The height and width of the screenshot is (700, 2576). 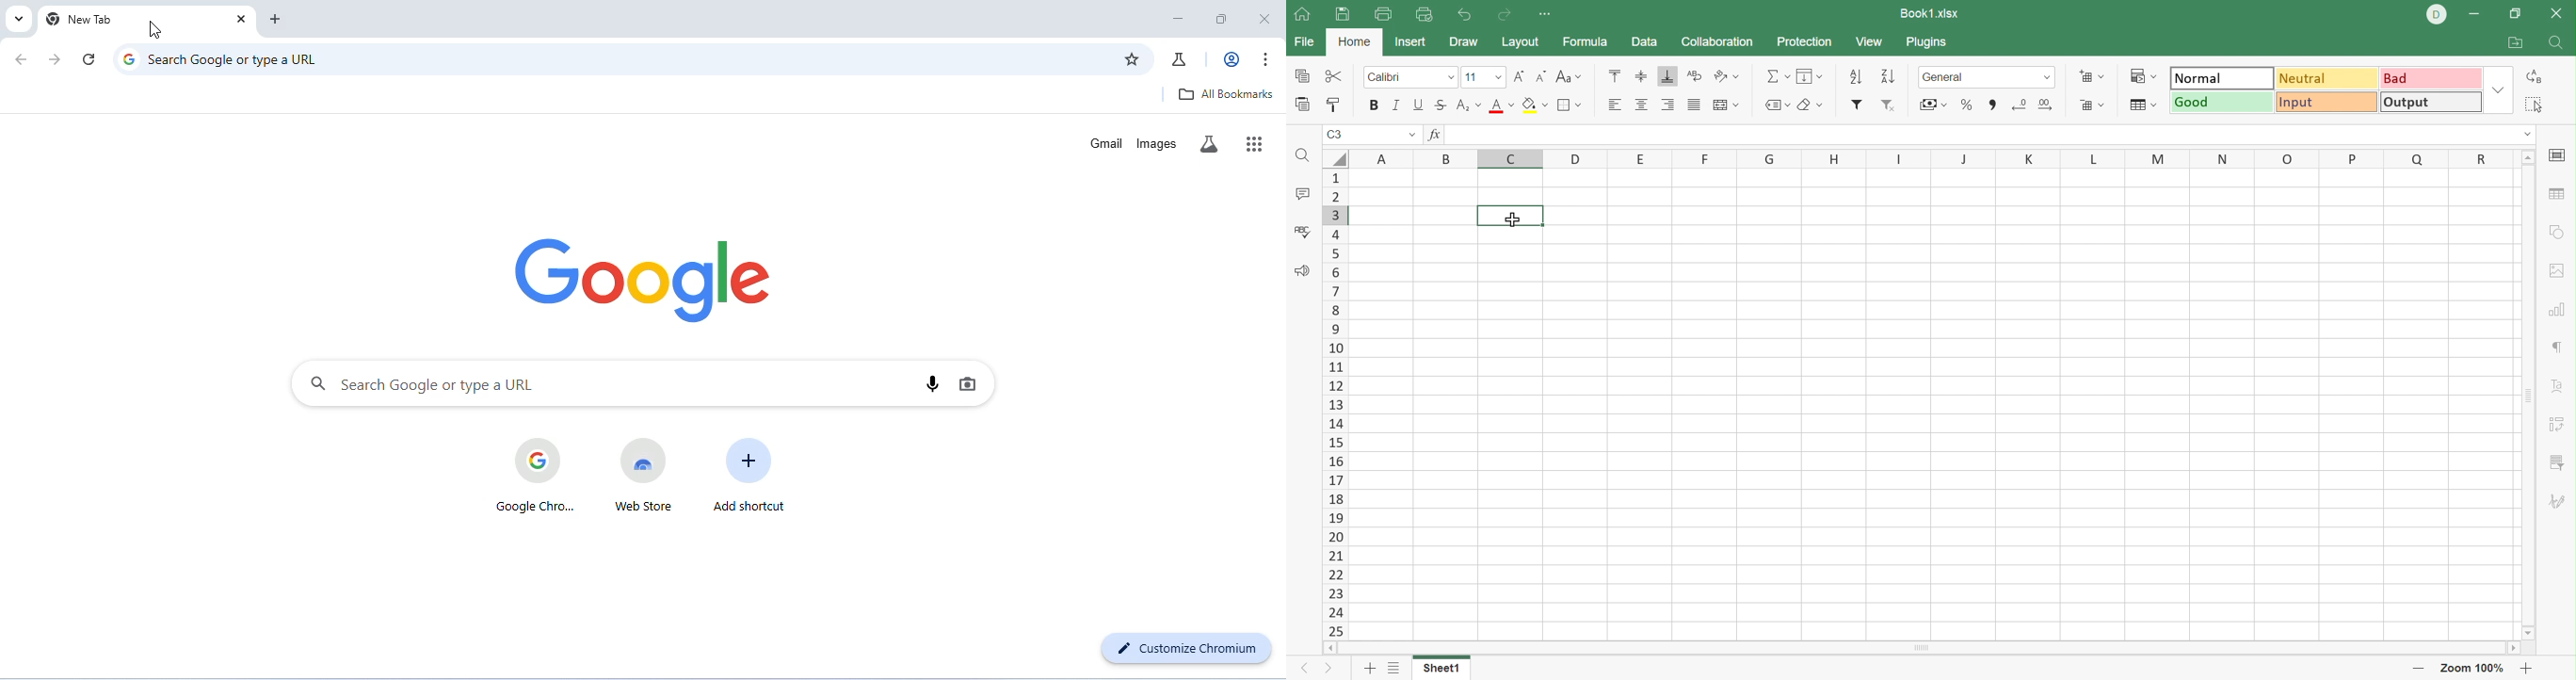 I want to click on Italic, so click(x=1397, y=104).